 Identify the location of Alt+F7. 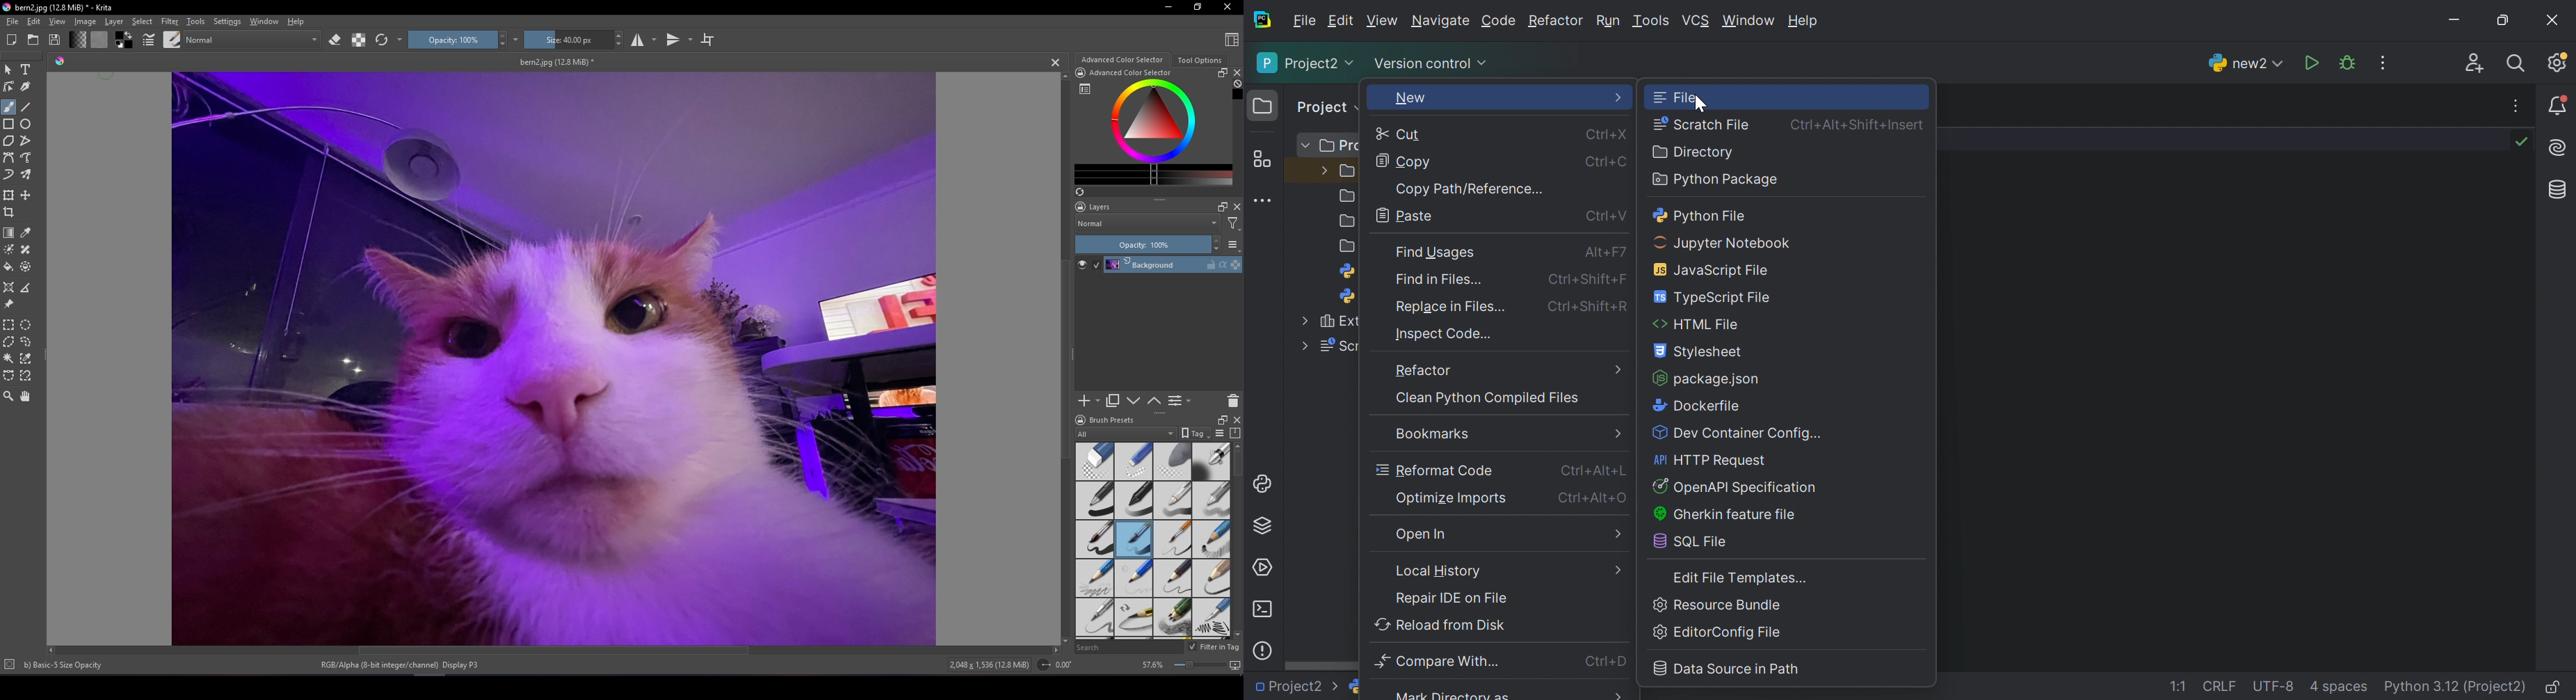
(1604, 255).